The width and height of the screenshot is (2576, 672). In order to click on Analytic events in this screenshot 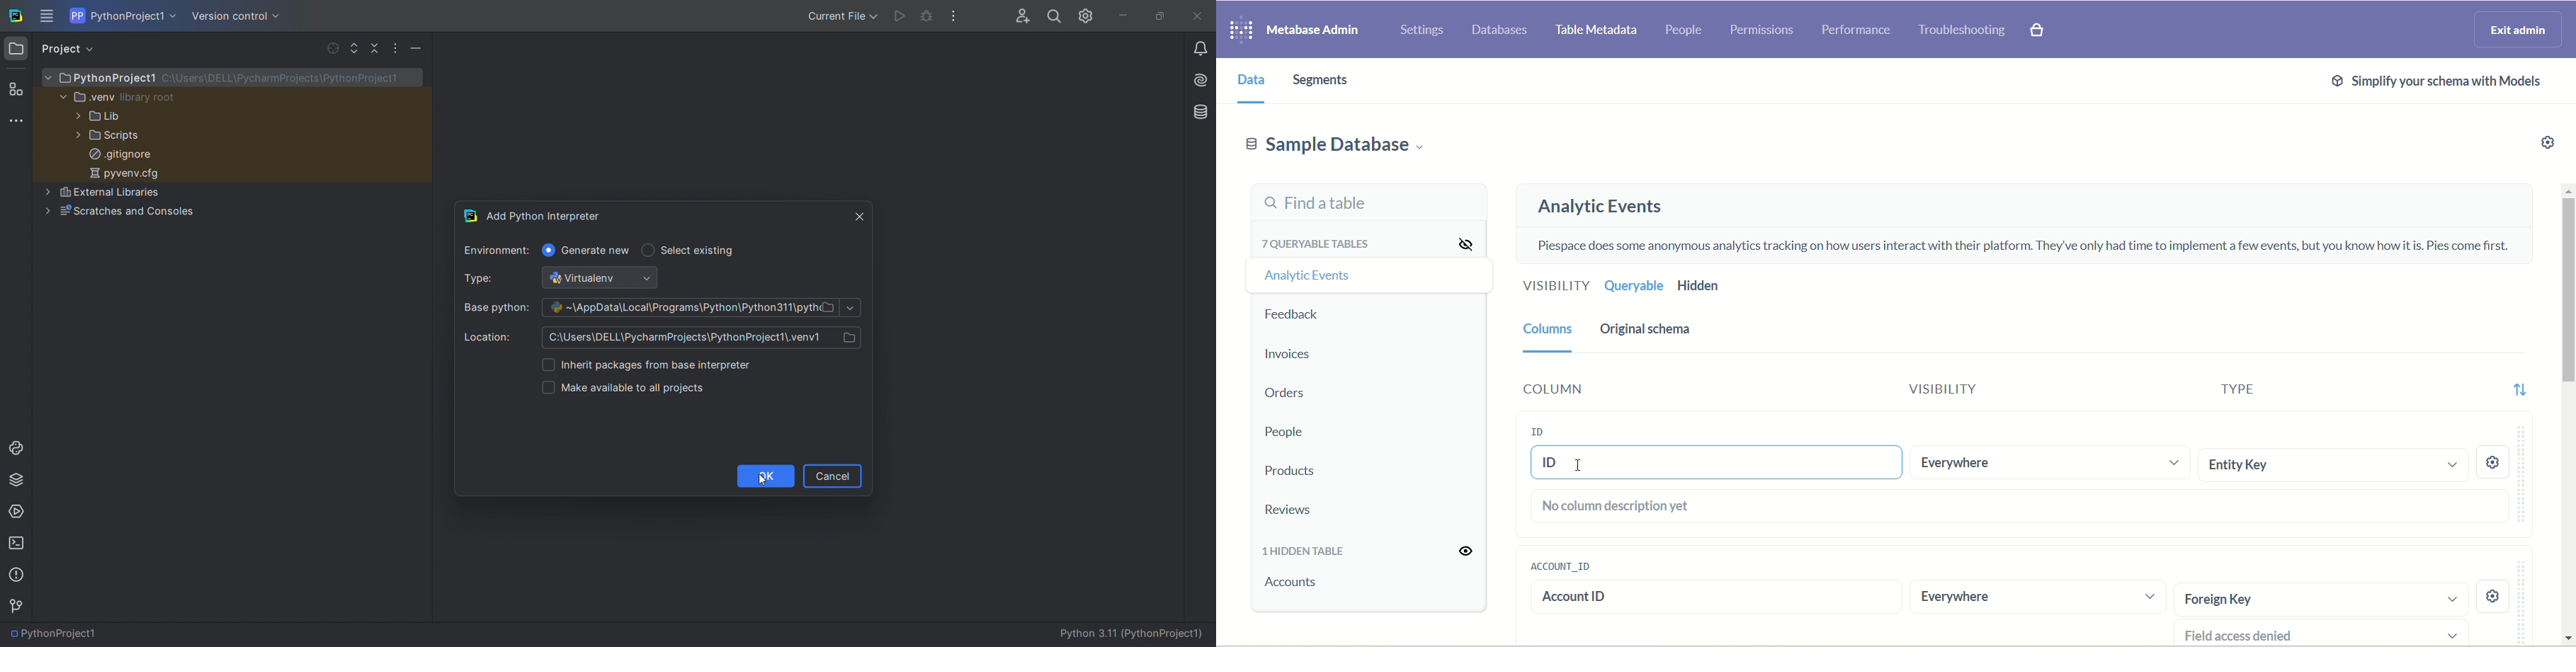, I will do `click(1614, 203)`.